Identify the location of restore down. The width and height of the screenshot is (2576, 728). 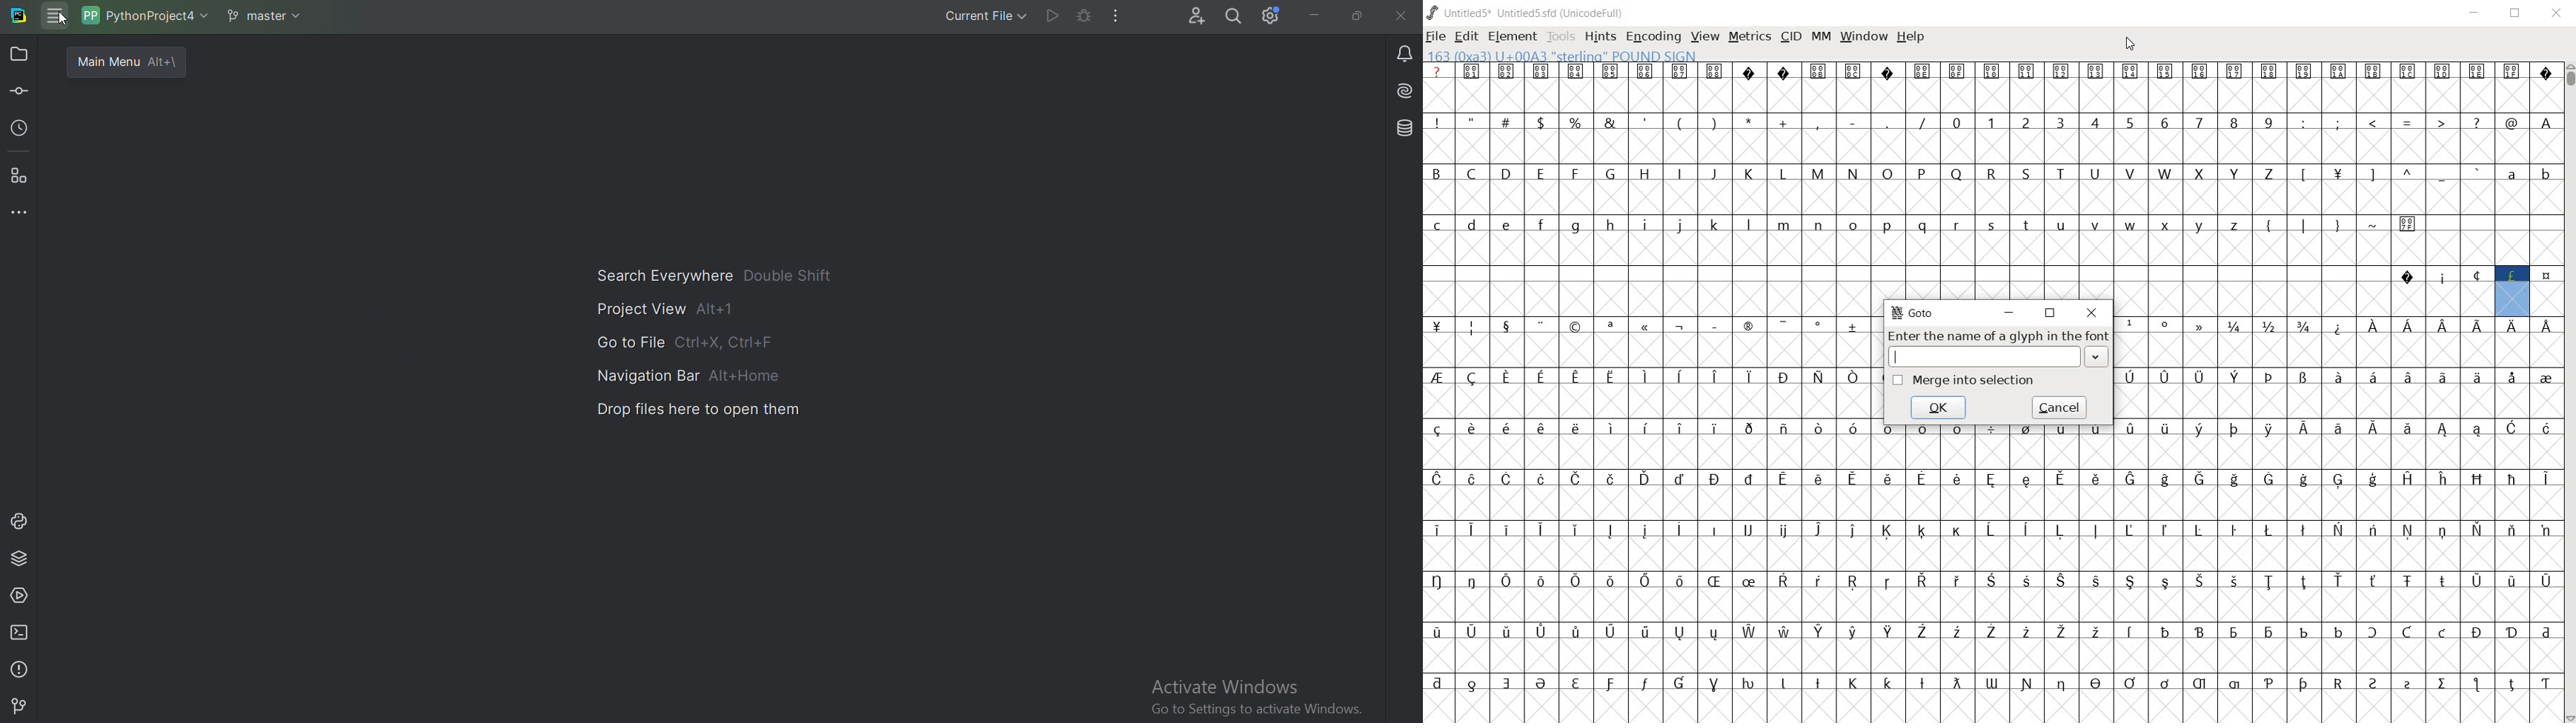
(2053, 313).